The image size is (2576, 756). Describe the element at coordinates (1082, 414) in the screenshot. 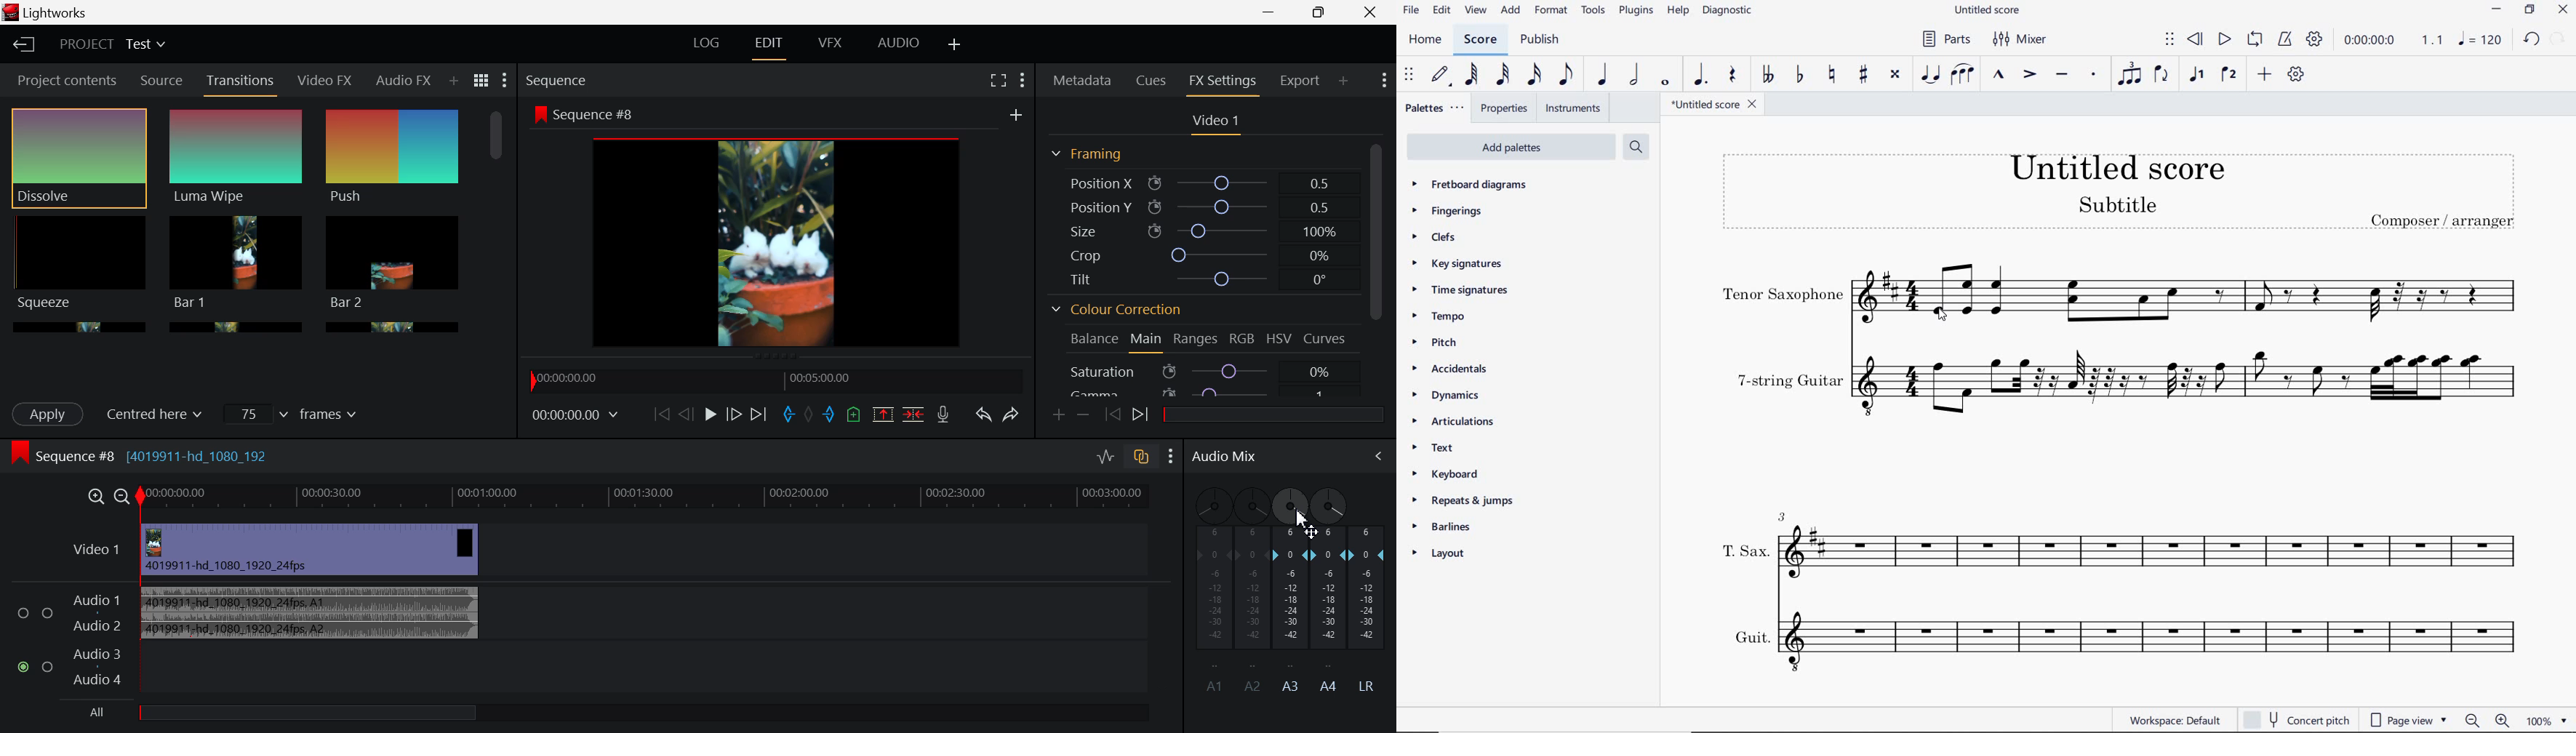

I see `Remove keyframe` at that location.